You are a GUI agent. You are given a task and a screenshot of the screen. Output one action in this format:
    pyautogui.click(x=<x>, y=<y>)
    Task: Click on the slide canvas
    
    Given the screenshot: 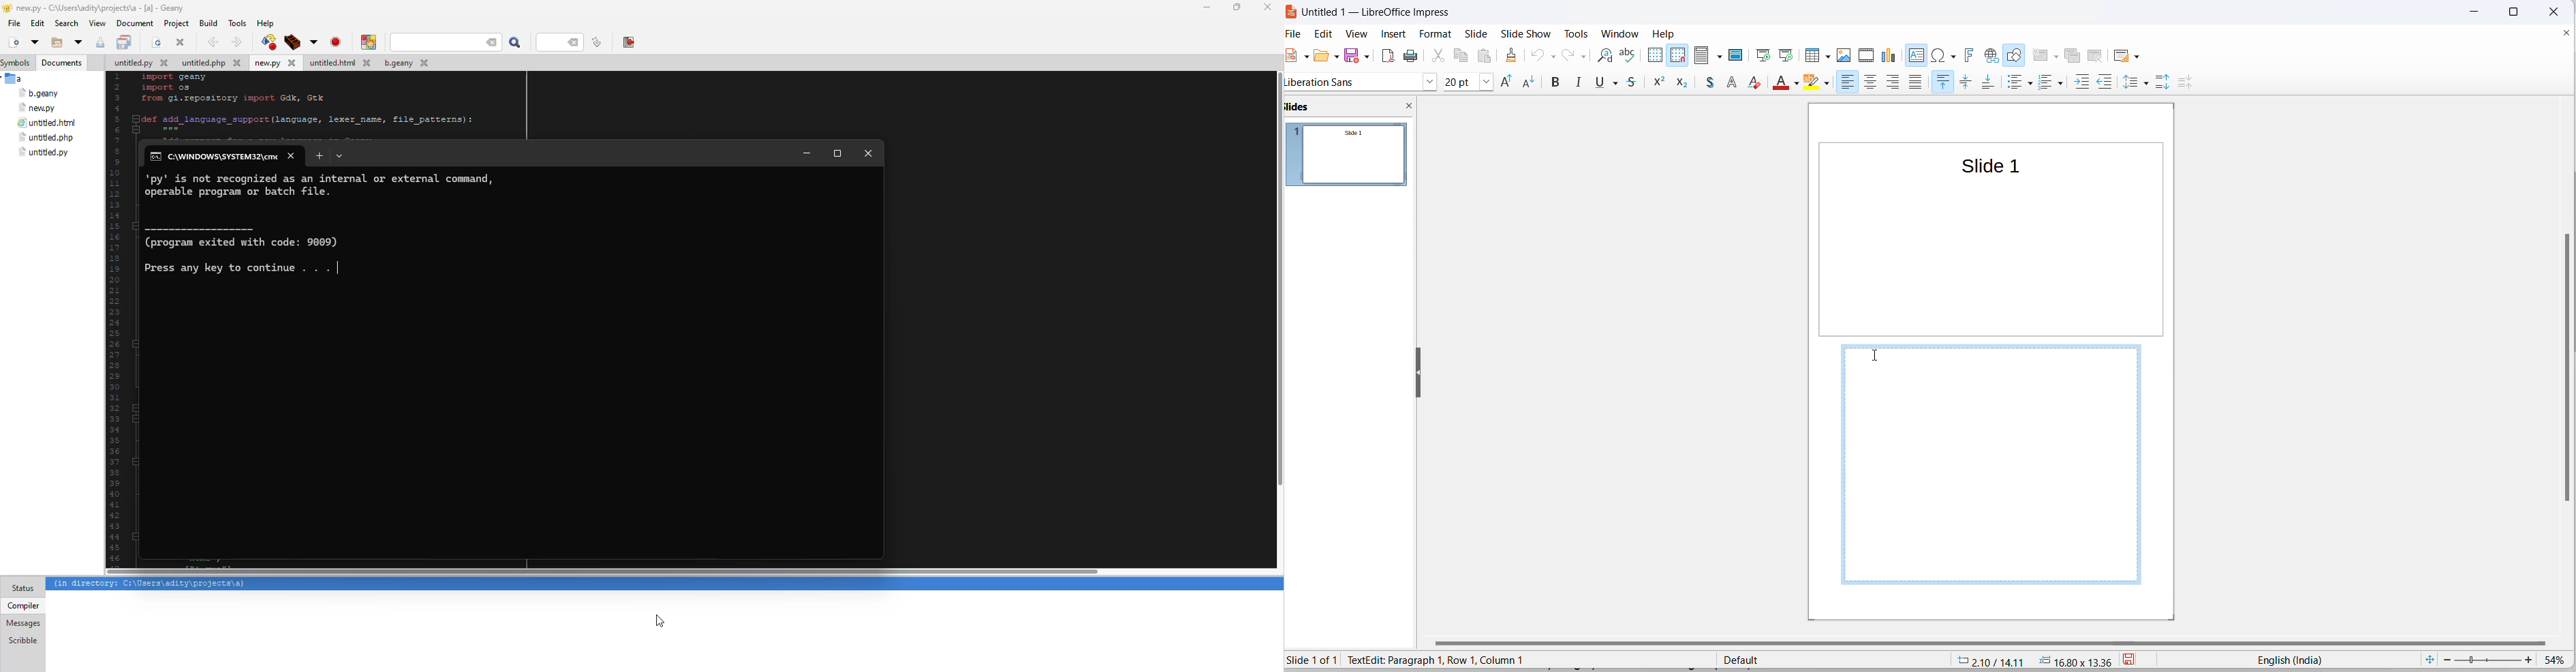 What is the action you would take?
    pyautogui.click(x=1993, y=256)
    